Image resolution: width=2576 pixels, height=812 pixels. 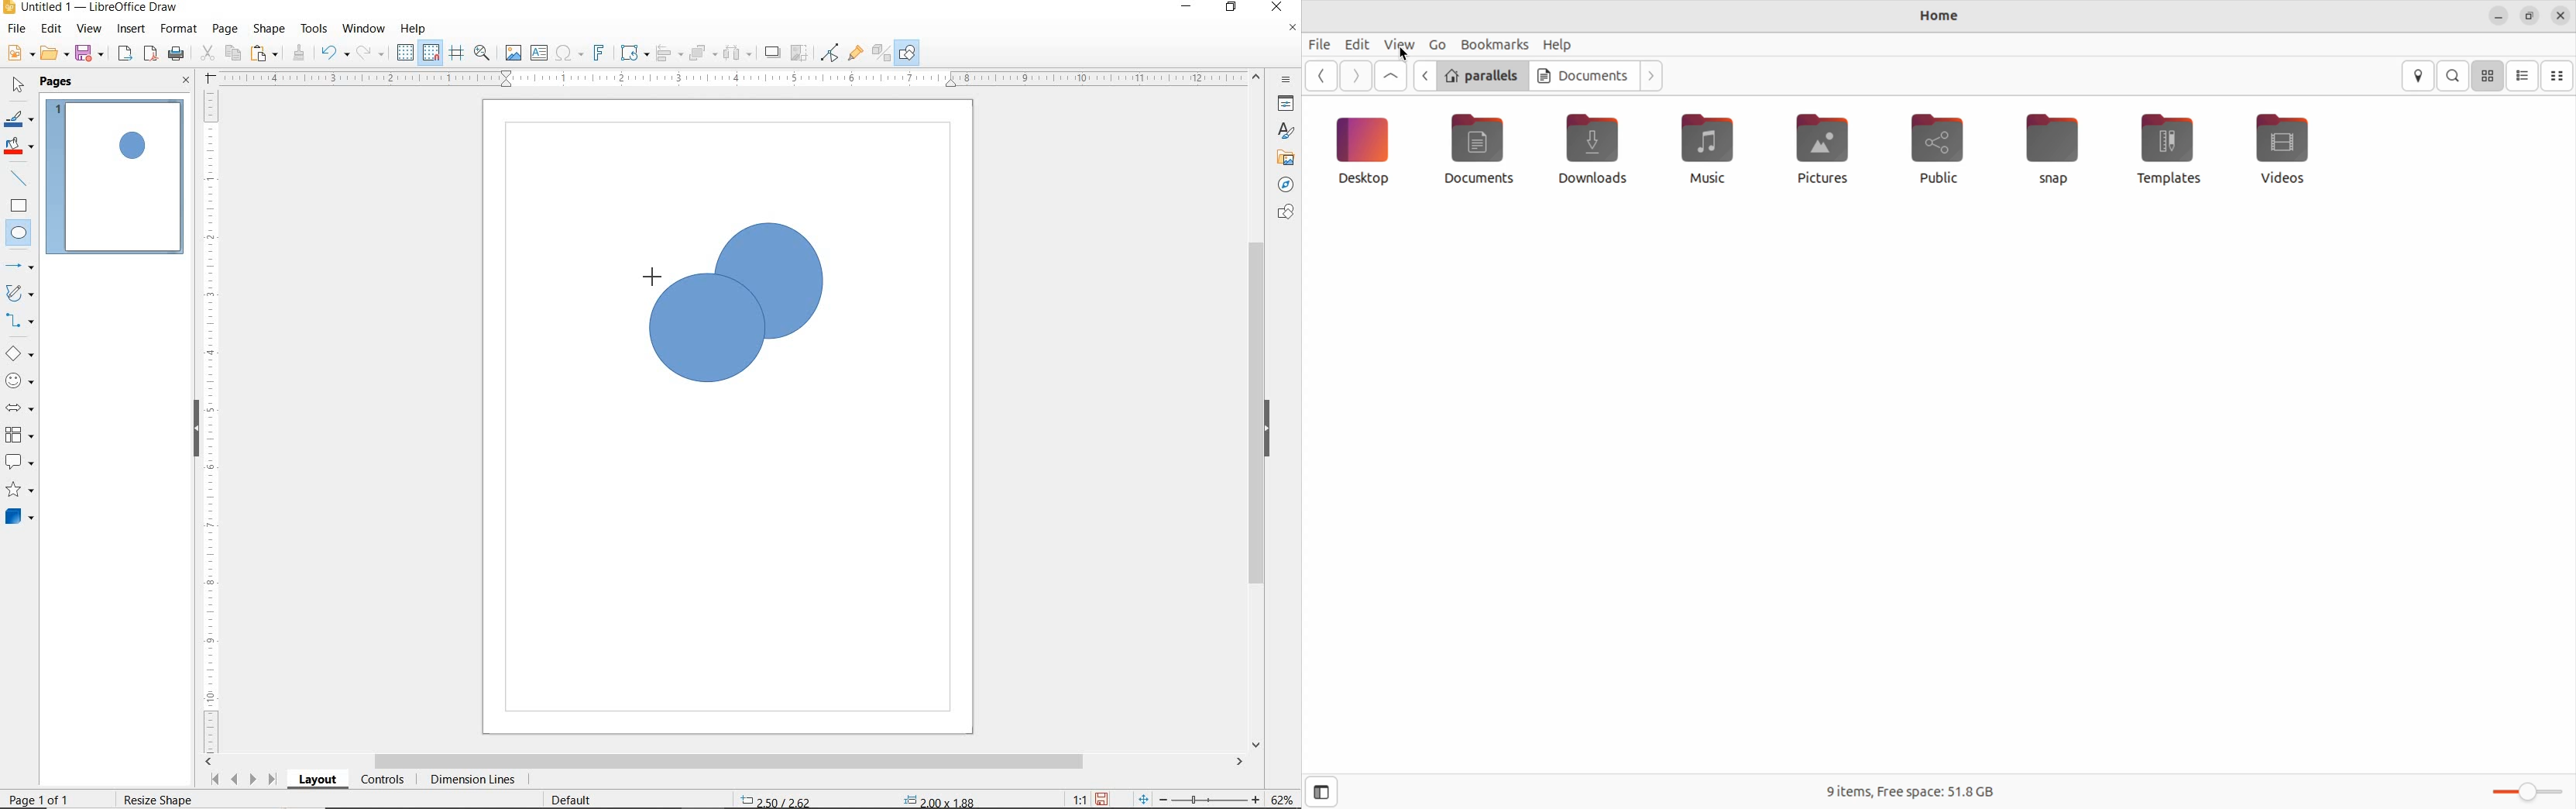 What do you see at coordinates (18, 518) in the screenshot?
I see `3D OBJECTS` at bounding box center [18, 518].